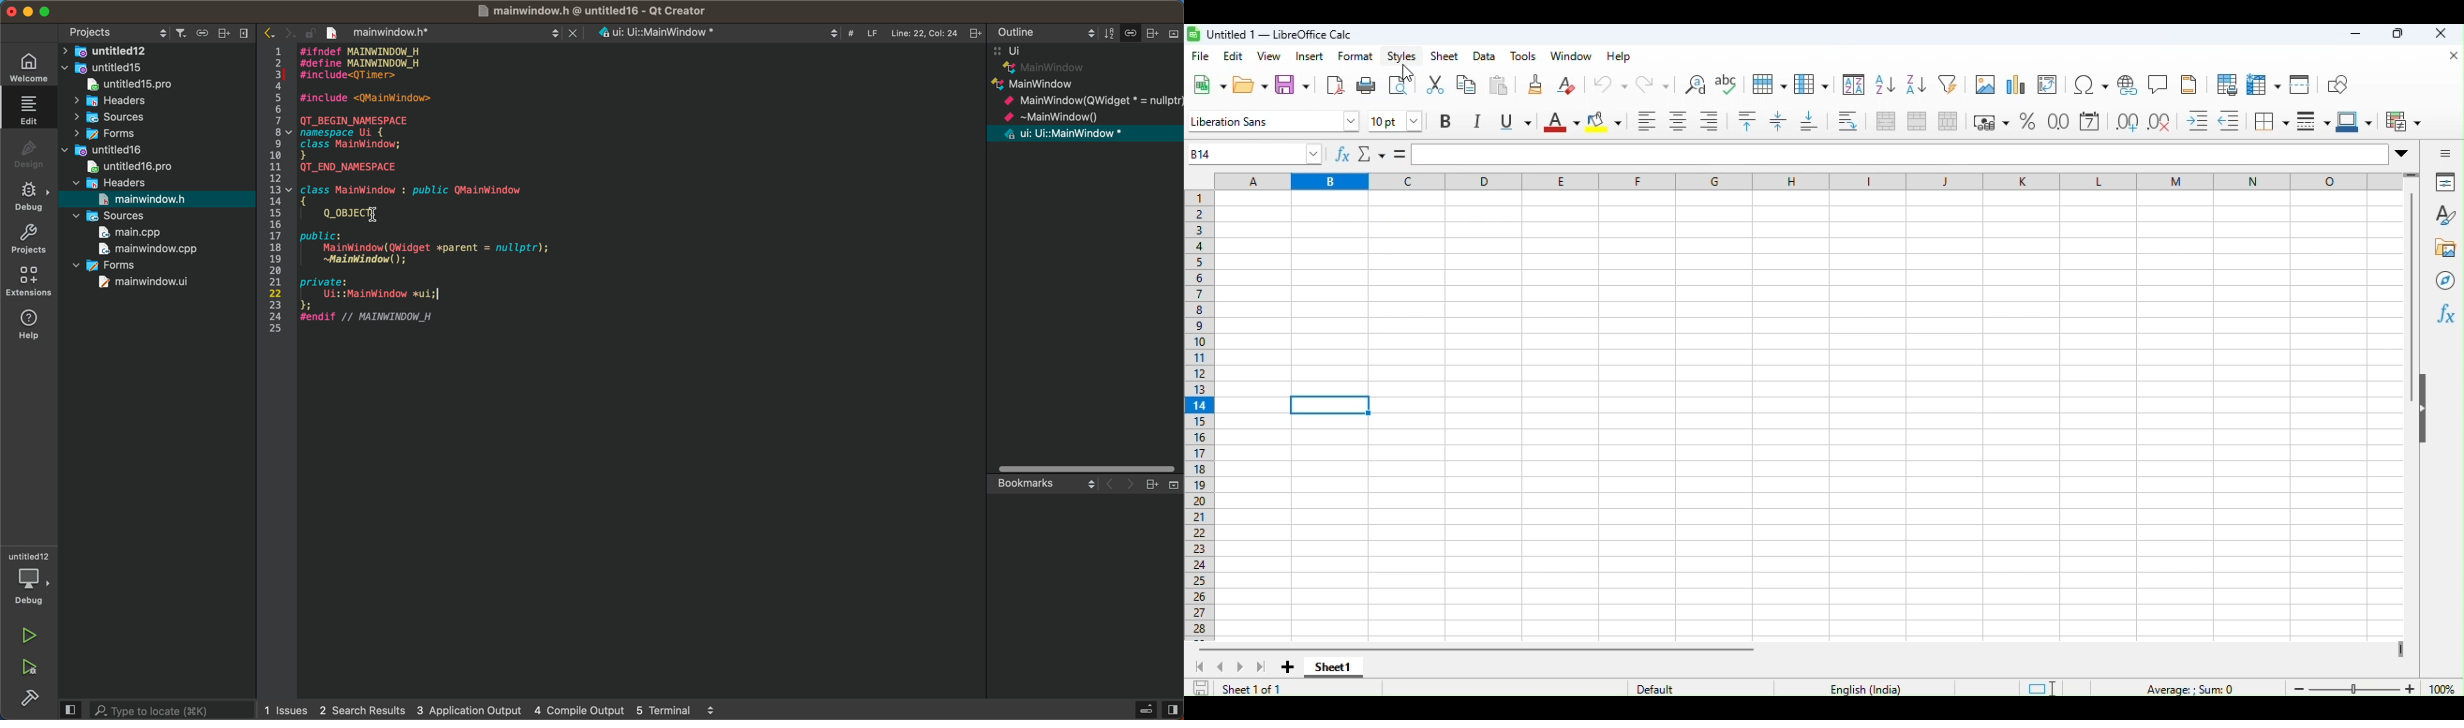 This screenshot has height=728, width=2464. Describe the element at coordinates (1643, 181) in the screenshot. I see `f` at that location.